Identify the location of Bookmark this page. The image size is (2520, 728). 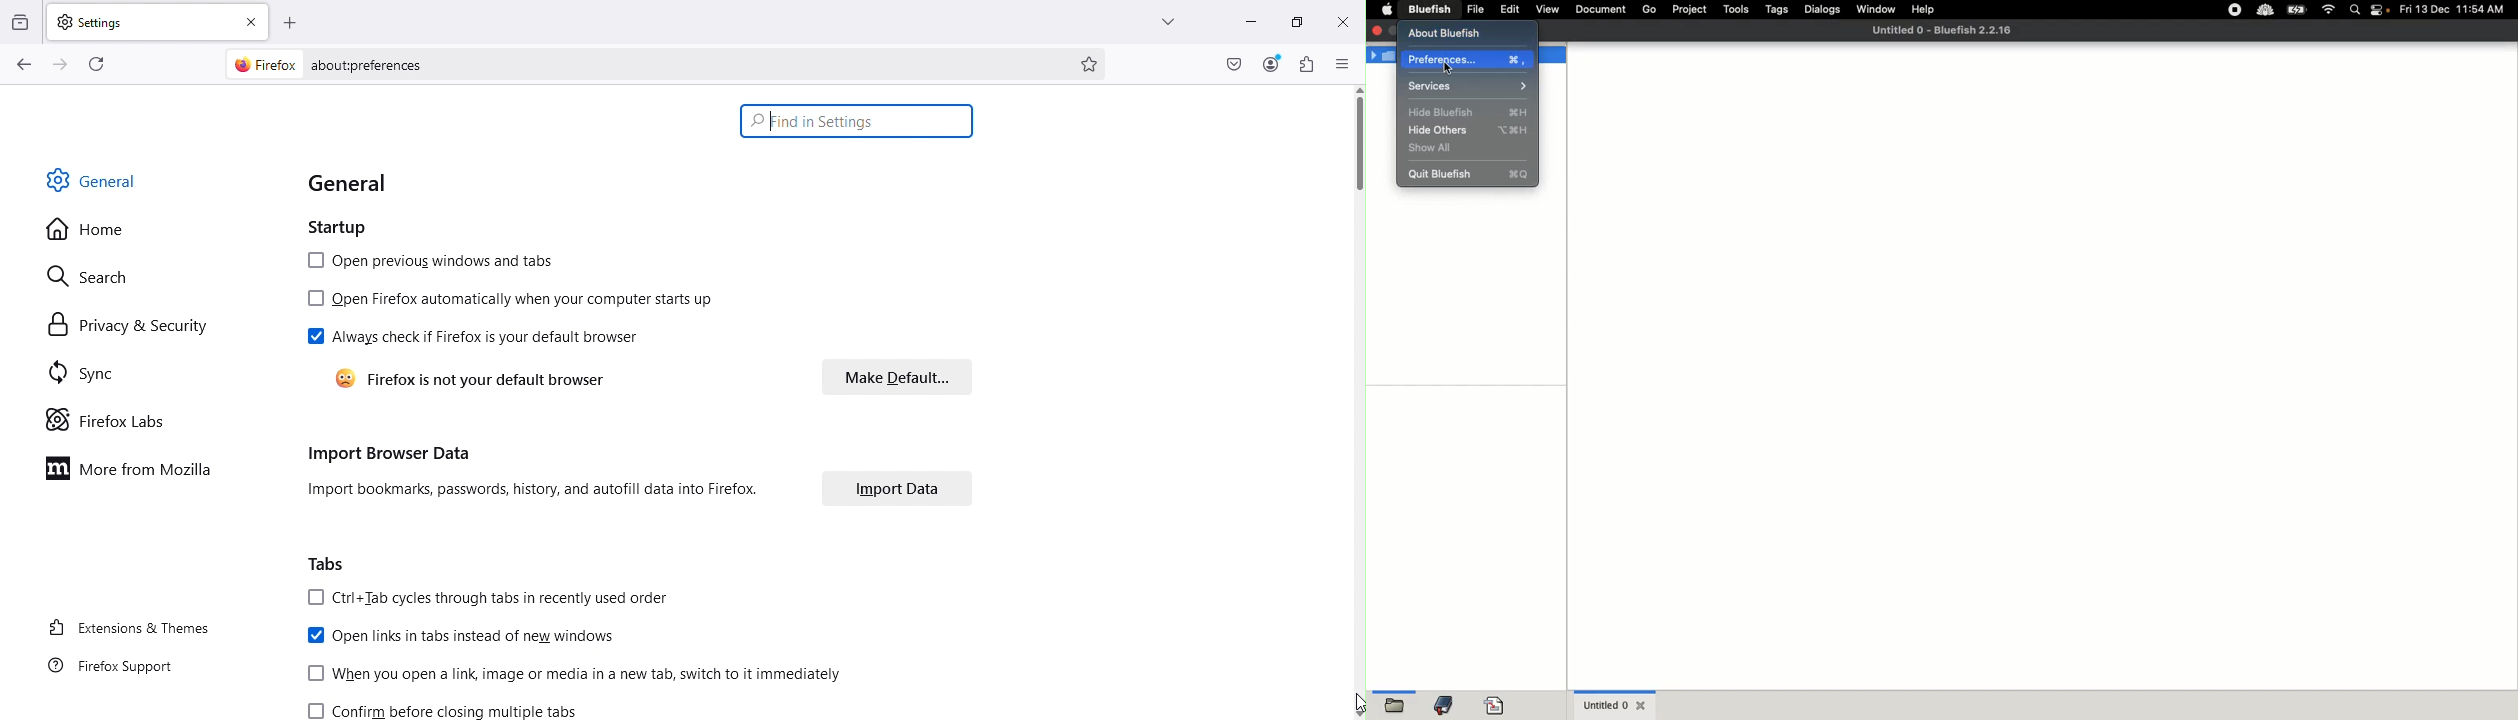
(1093, 66).